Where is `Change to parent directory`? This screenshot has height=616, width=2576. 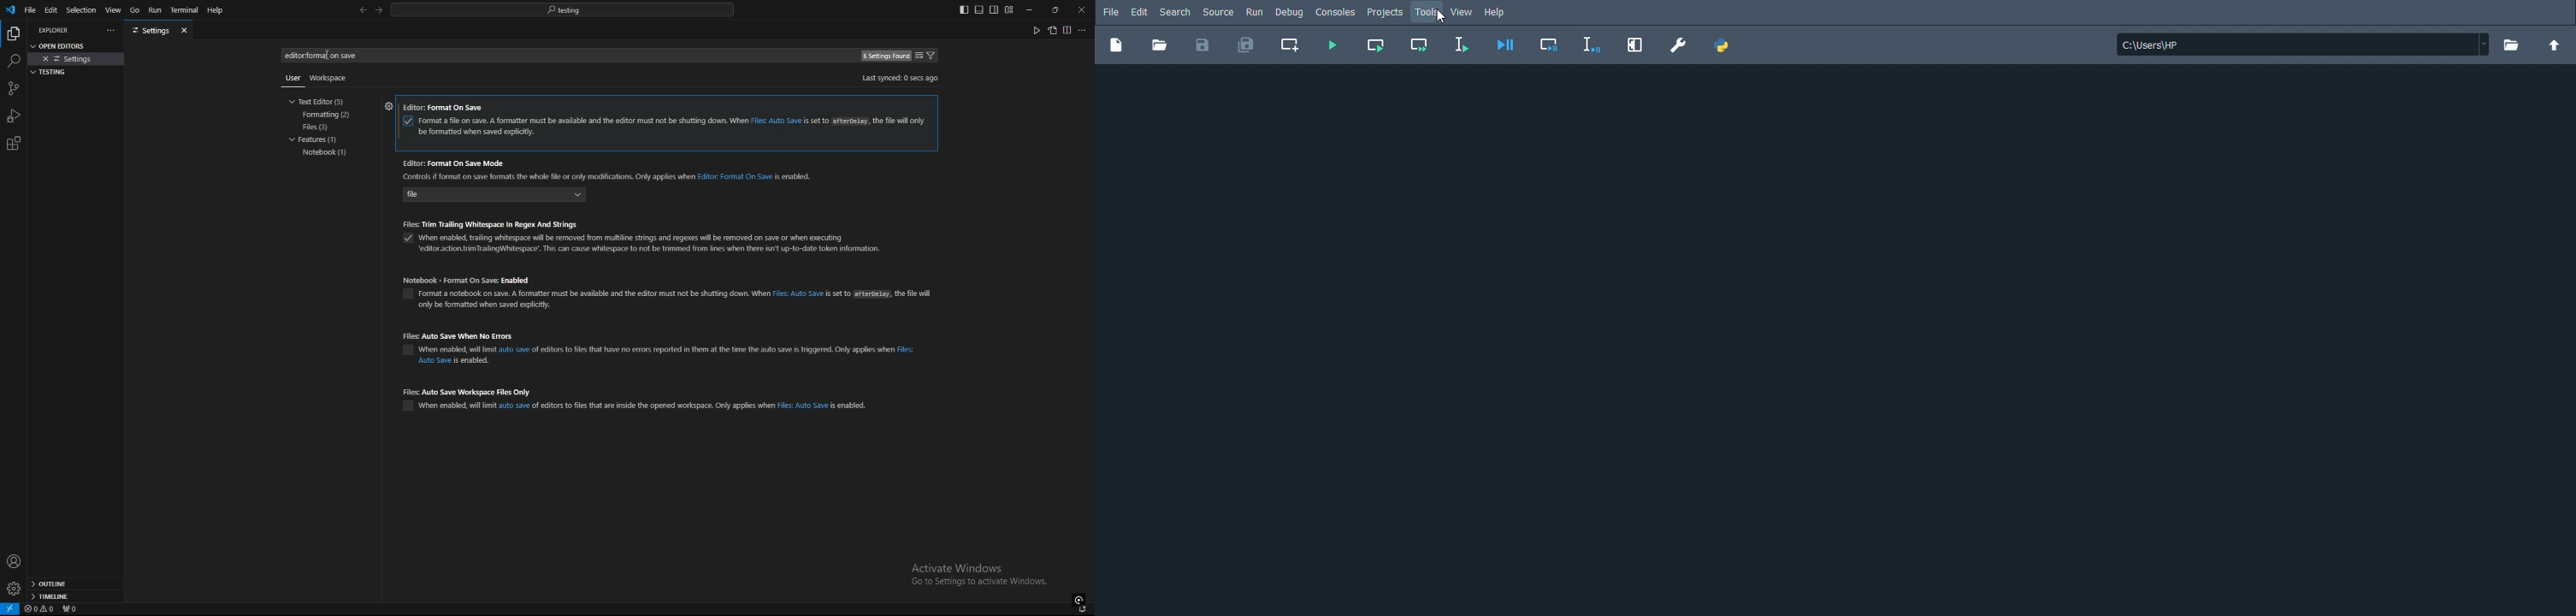
Change to parent directory is located at coordinates (2556, 46).